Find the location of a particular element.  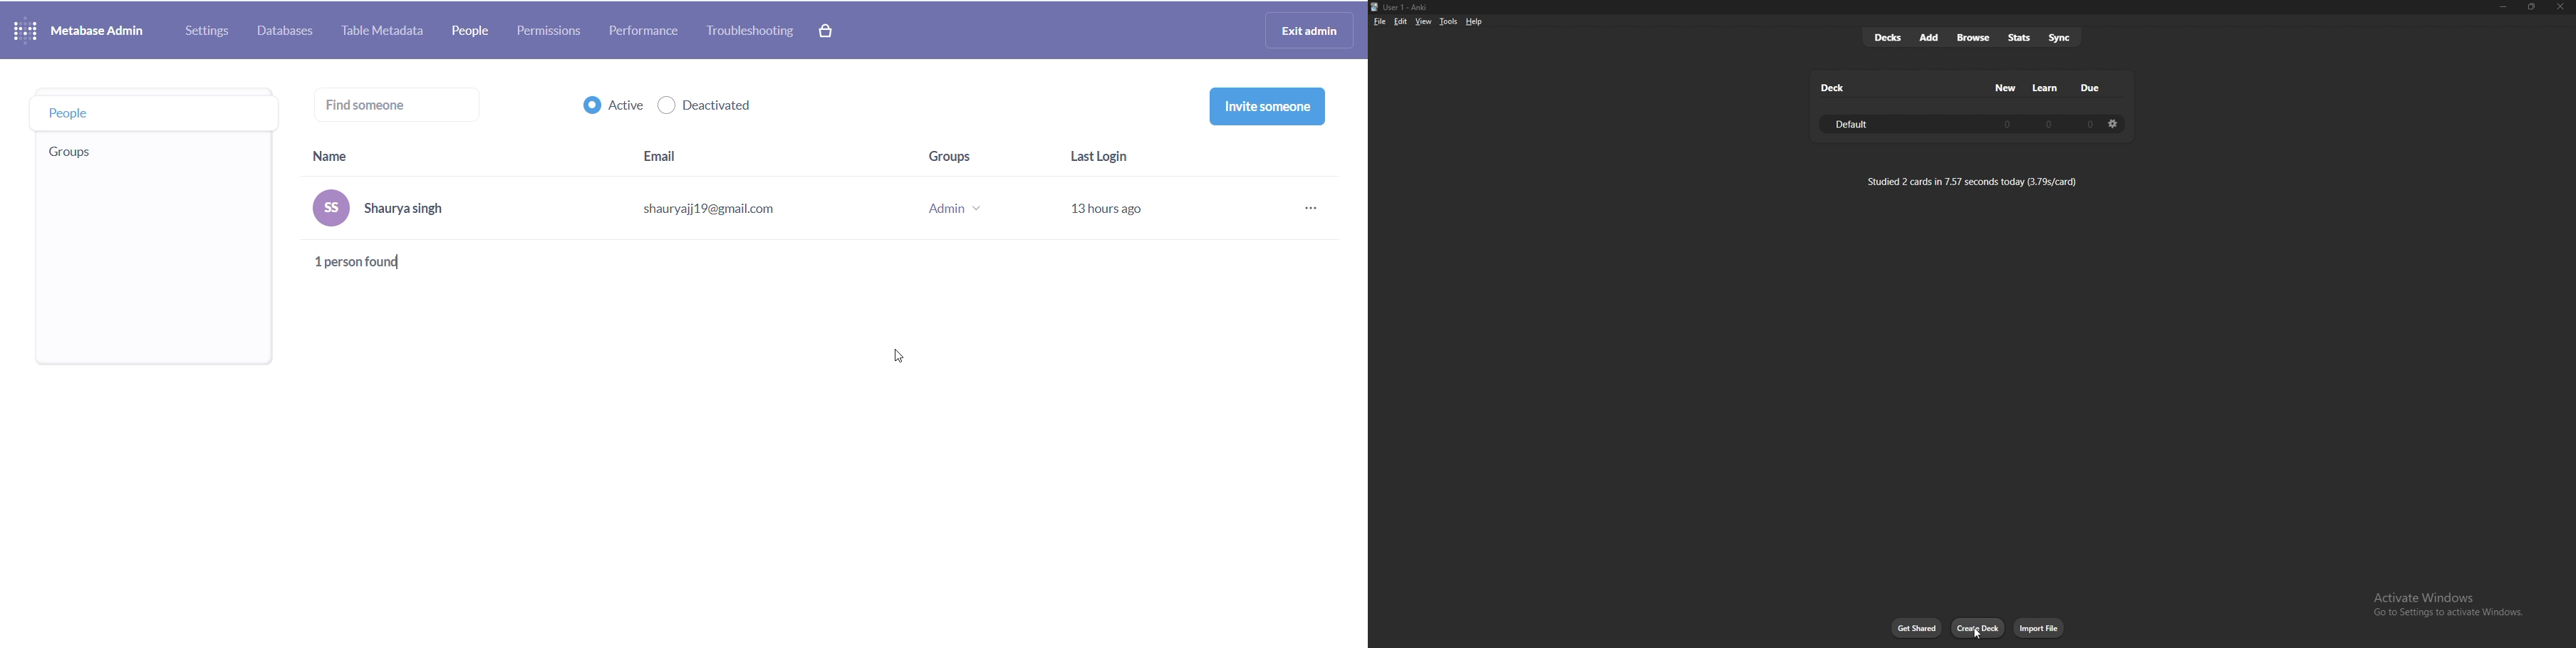

deck is located at coordinates (1834, 87).